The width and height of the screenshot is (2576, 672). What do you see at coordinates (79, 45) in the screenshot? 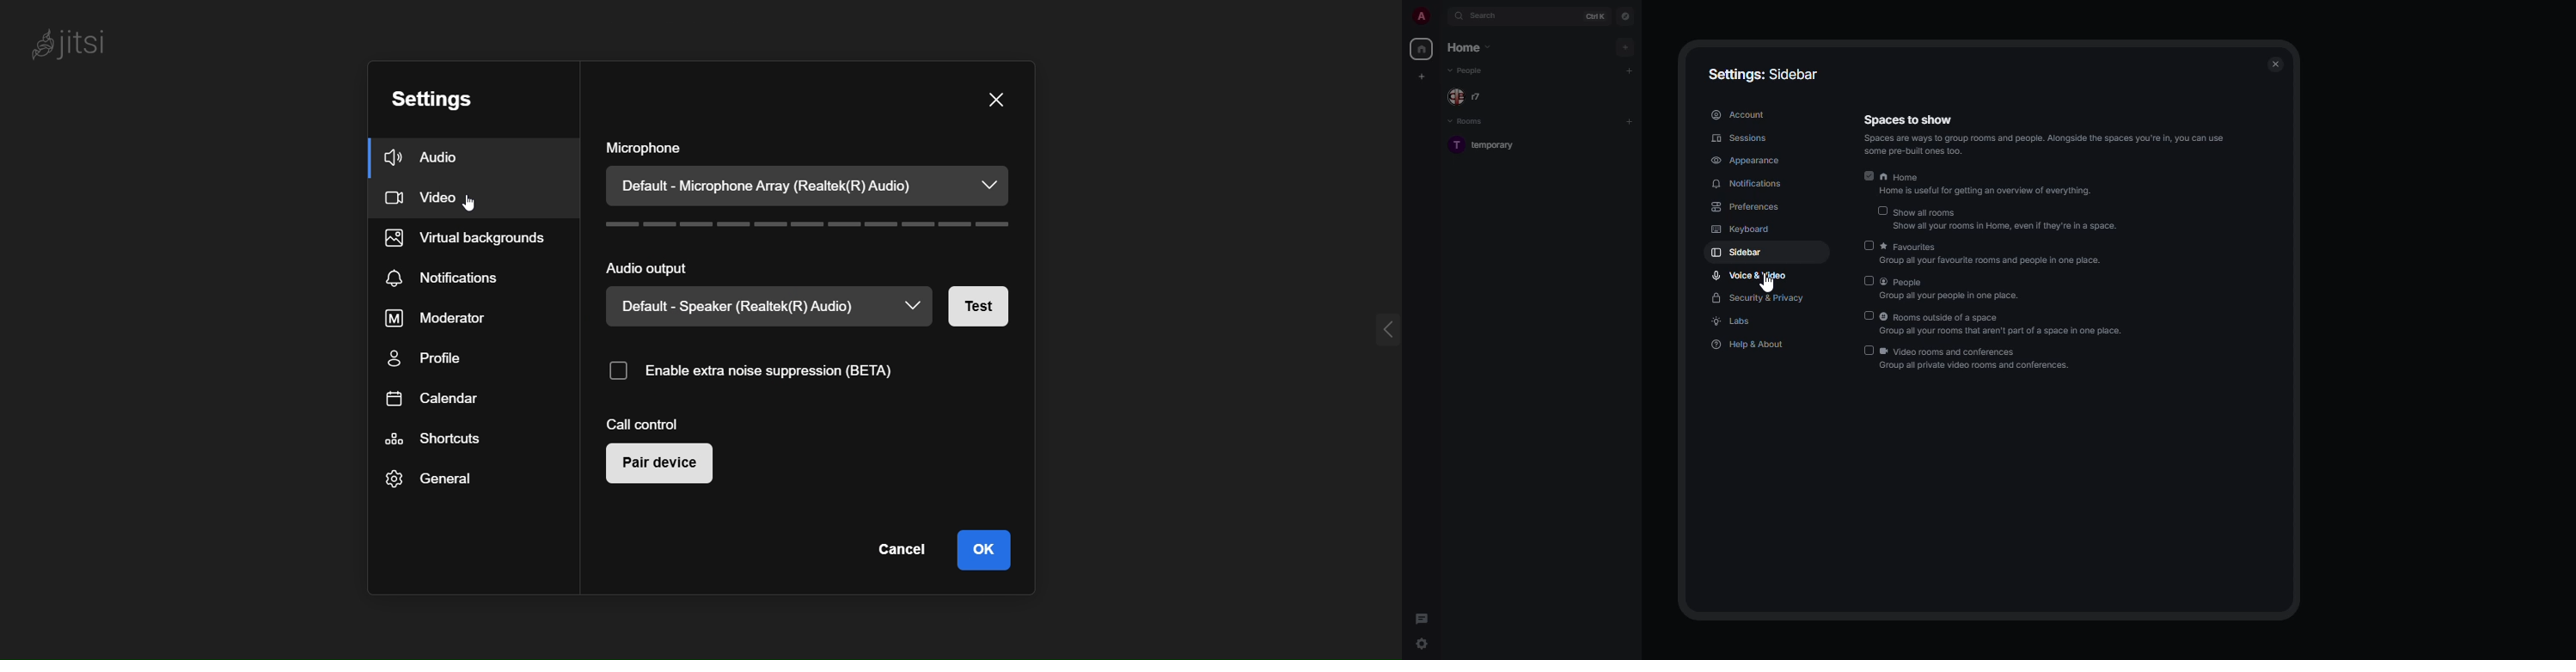
I see `logo` at bounding box center [79, 45].